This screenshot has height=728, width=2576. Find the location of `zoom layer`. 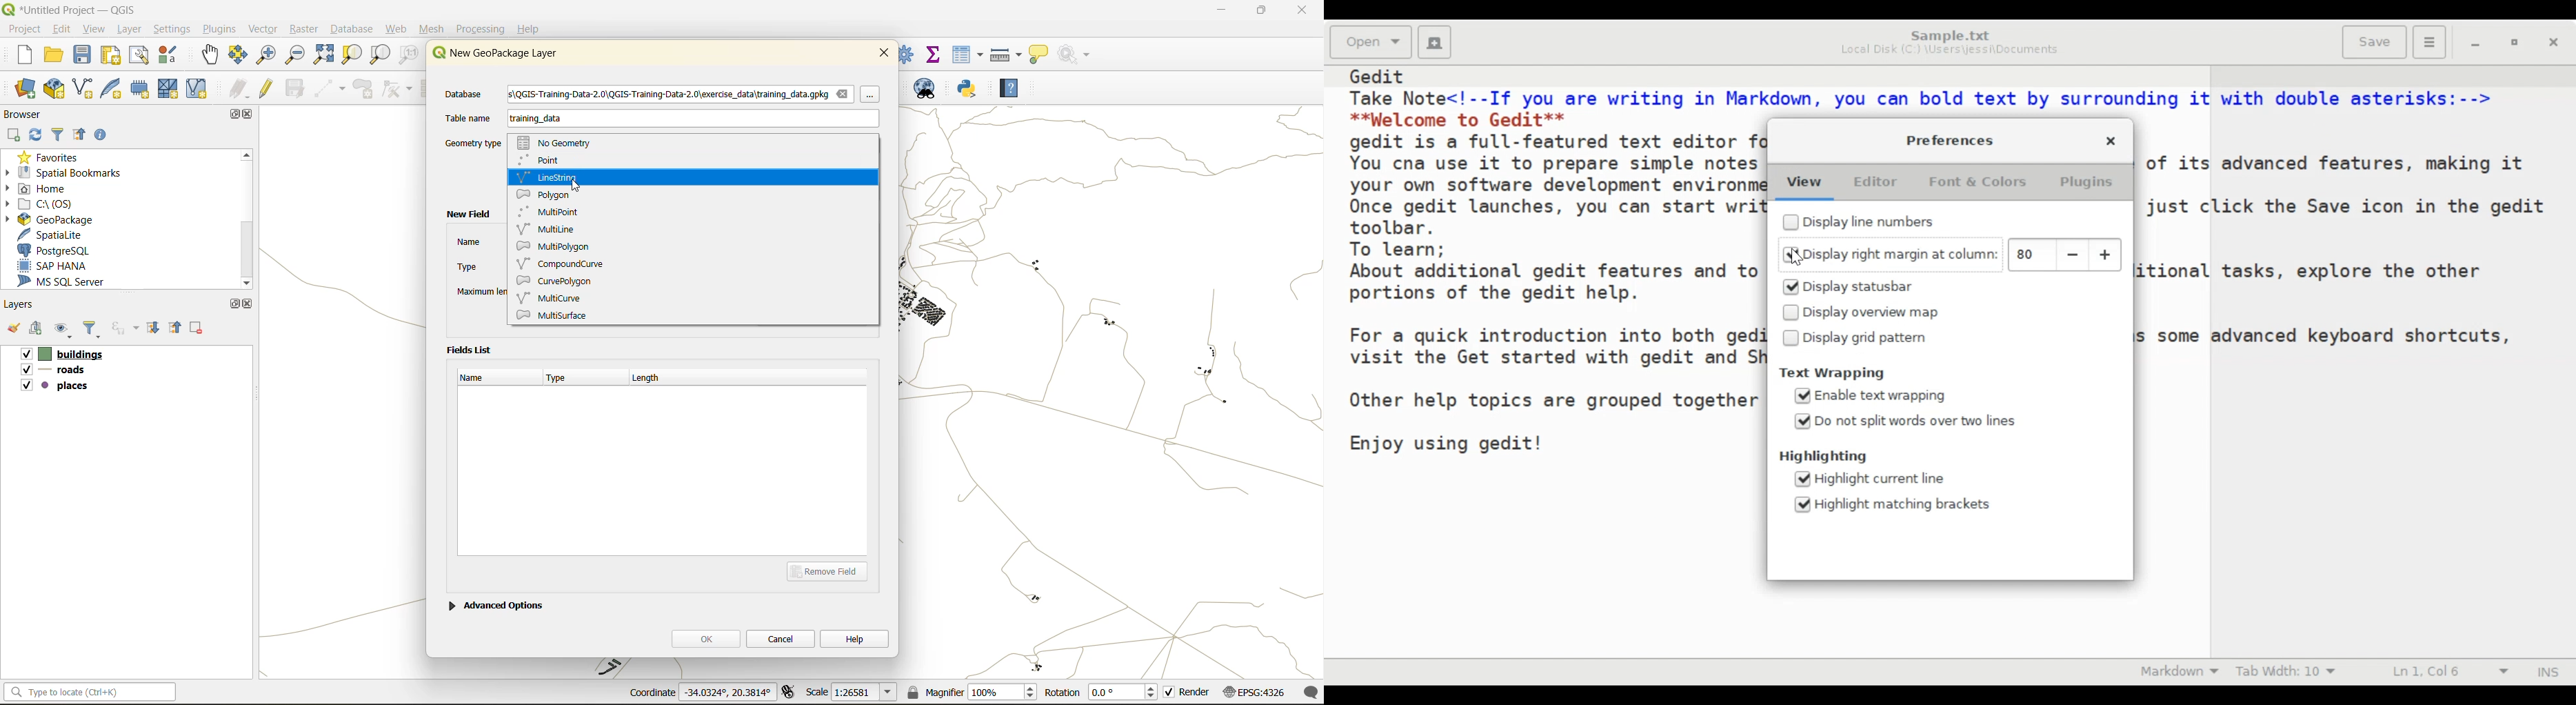

zoom layer is located at coordinates (380, 55).